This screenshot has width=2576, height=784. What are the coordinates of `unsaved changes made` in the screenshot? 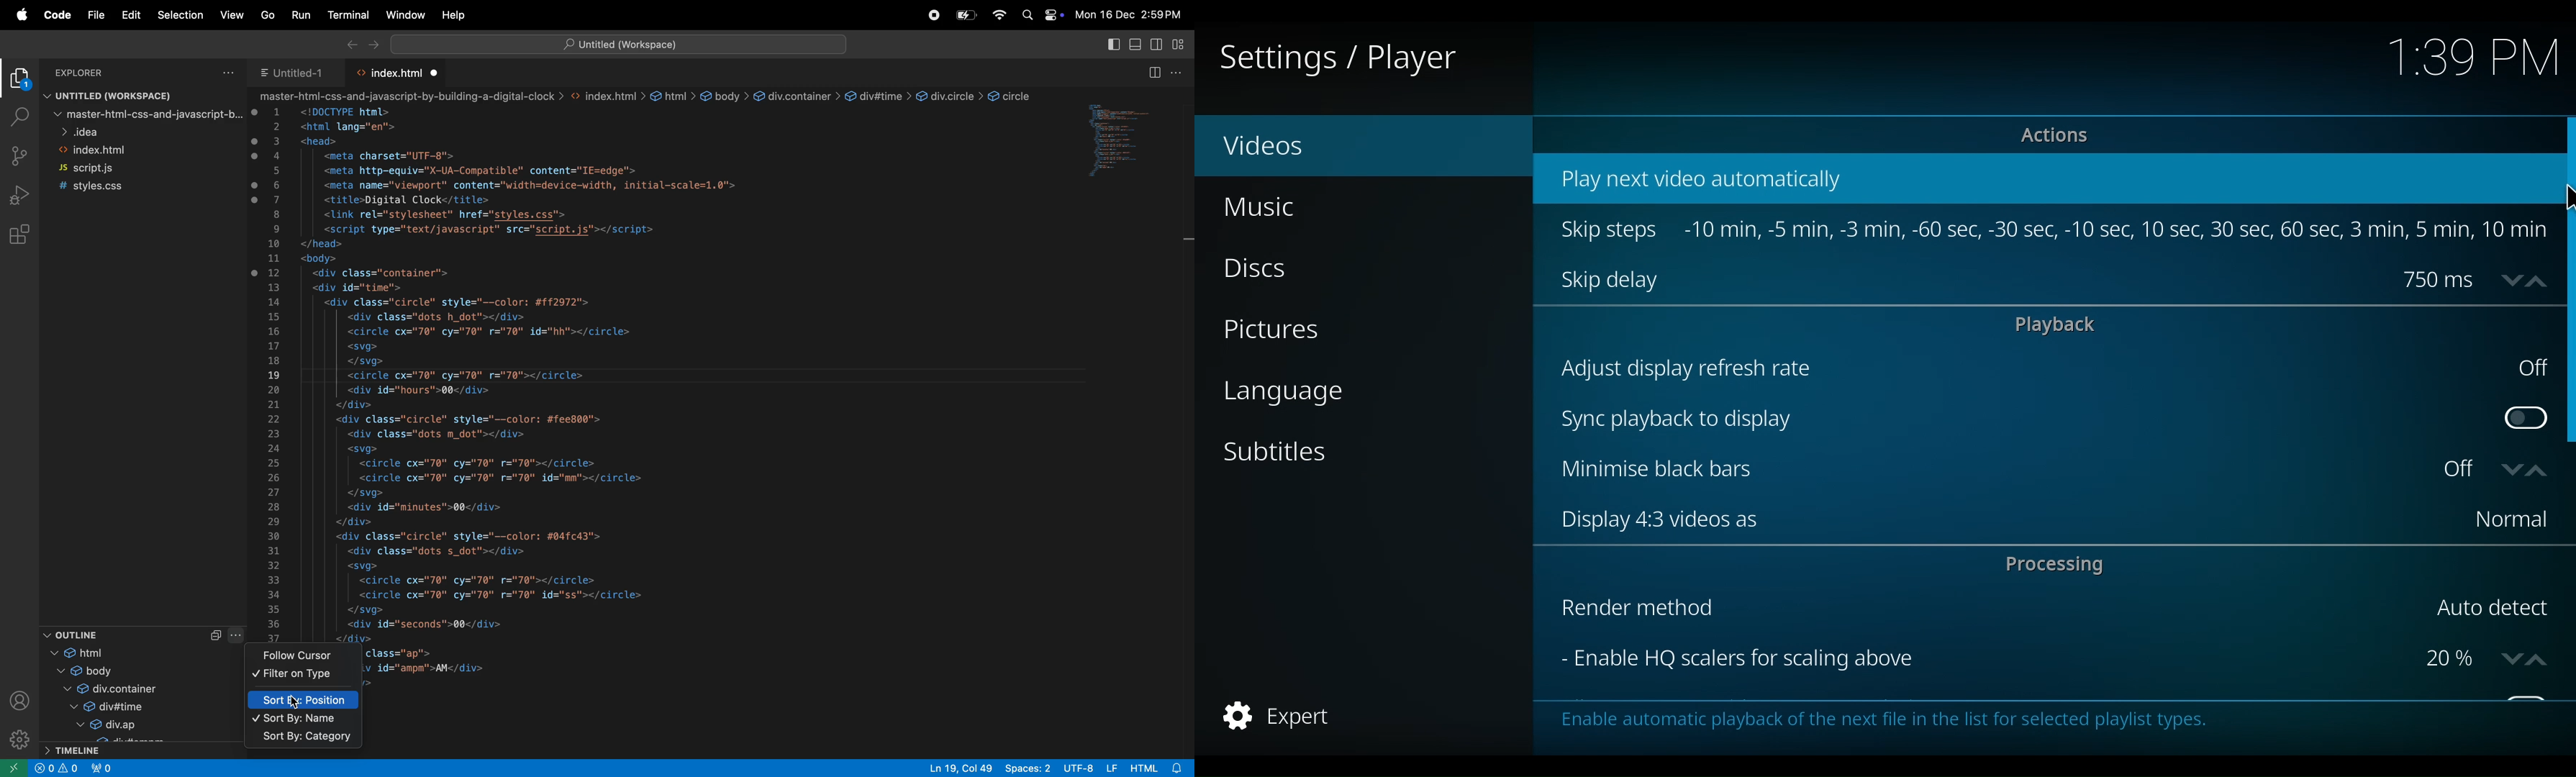 It's located at (256, 193).